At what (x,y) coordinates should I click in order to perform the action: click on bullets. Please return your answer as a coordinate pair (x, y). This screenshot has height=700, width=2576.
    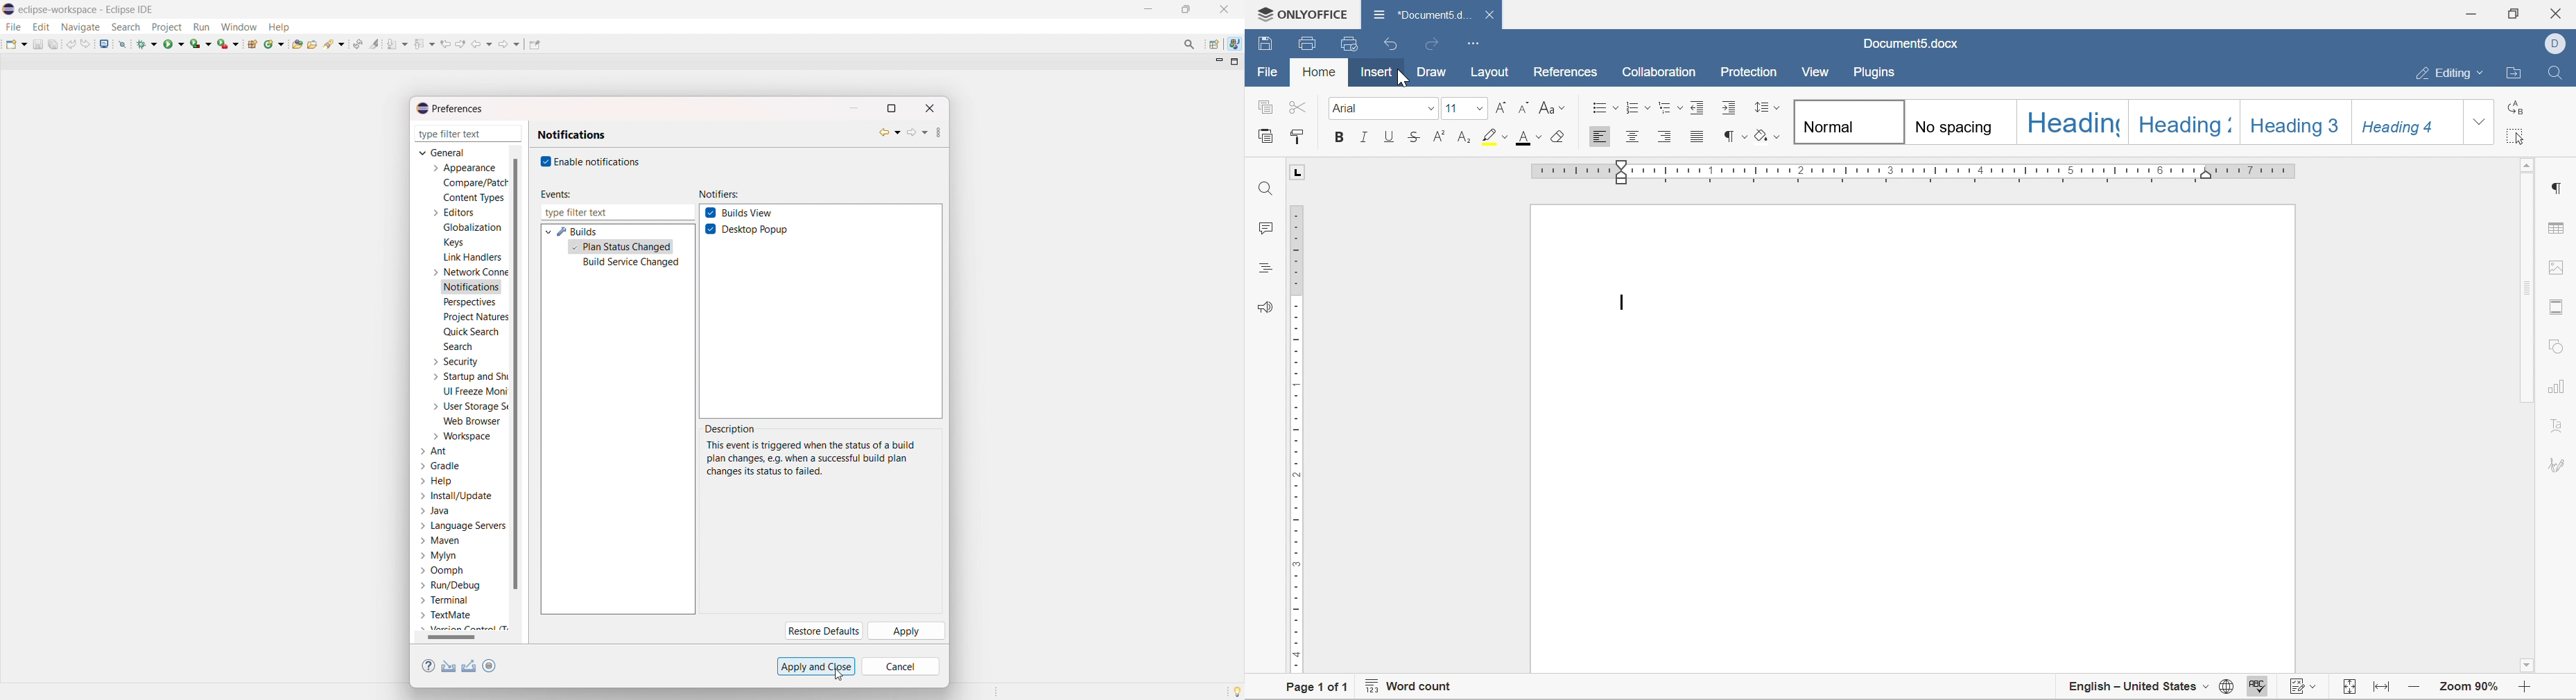
    Looking at the image, I should click on (1601, 107).